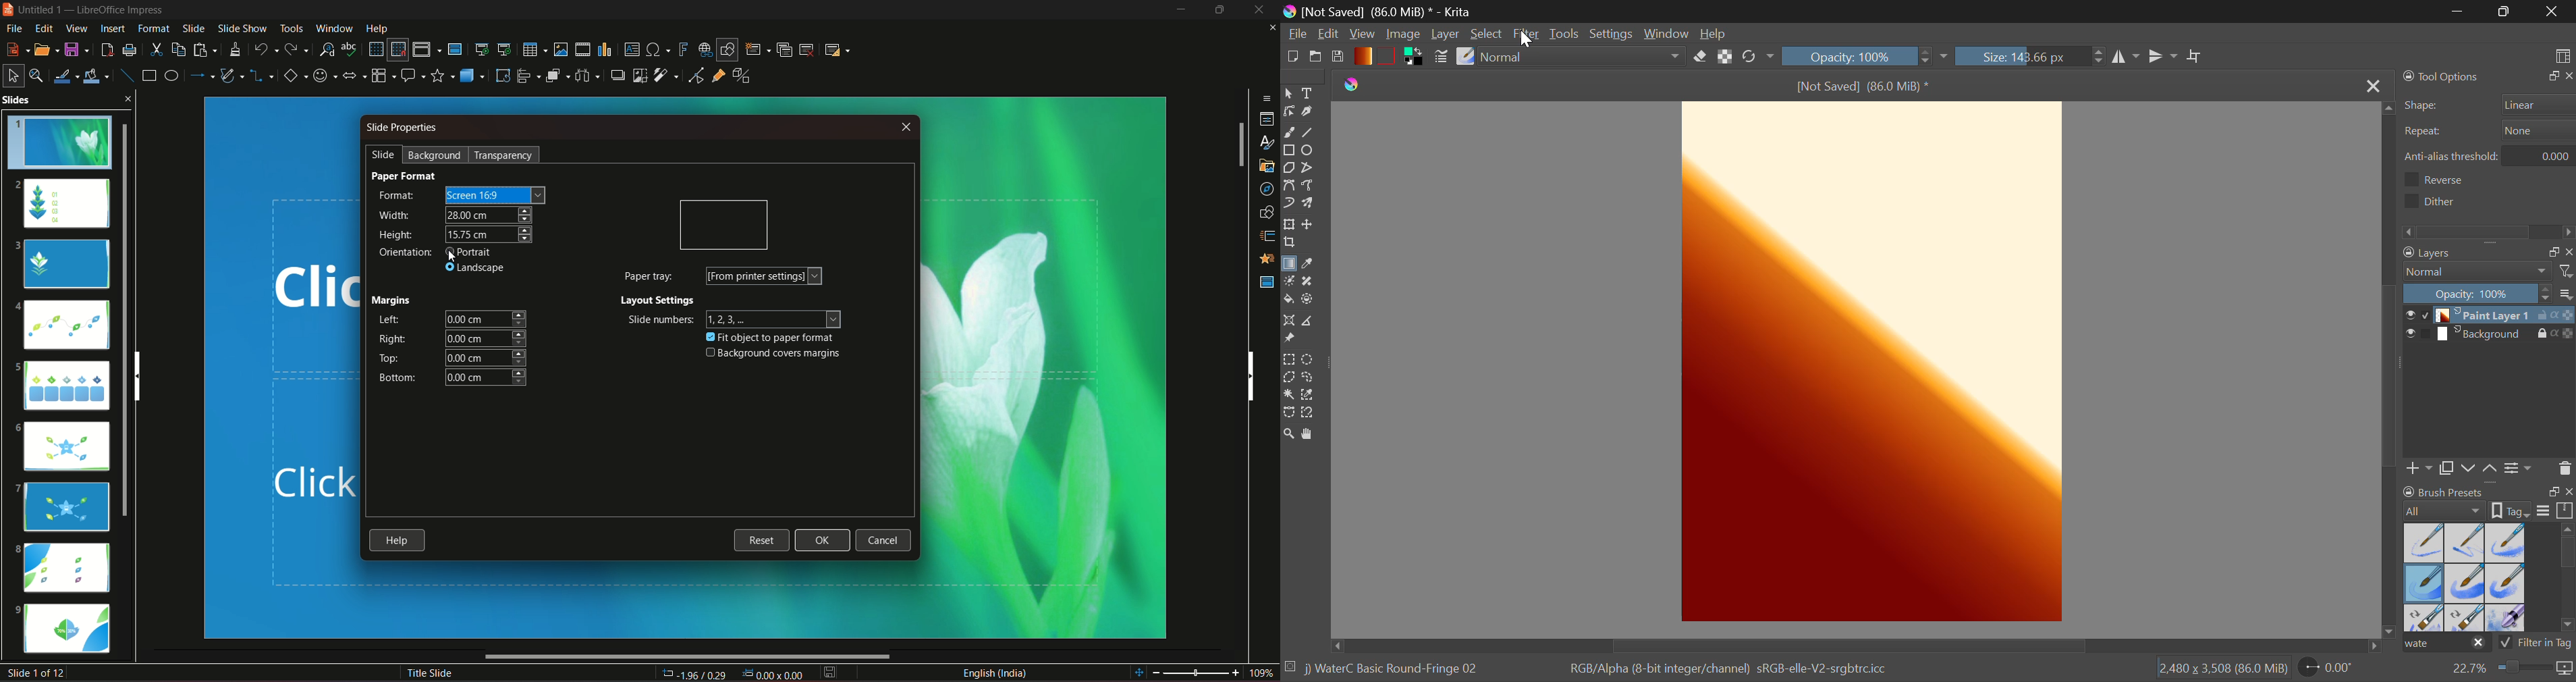 The height and width of the screenshot is (700, 2576). Describe the element at coordinates (13, 74) in the screenshot. I see `select` at that location.